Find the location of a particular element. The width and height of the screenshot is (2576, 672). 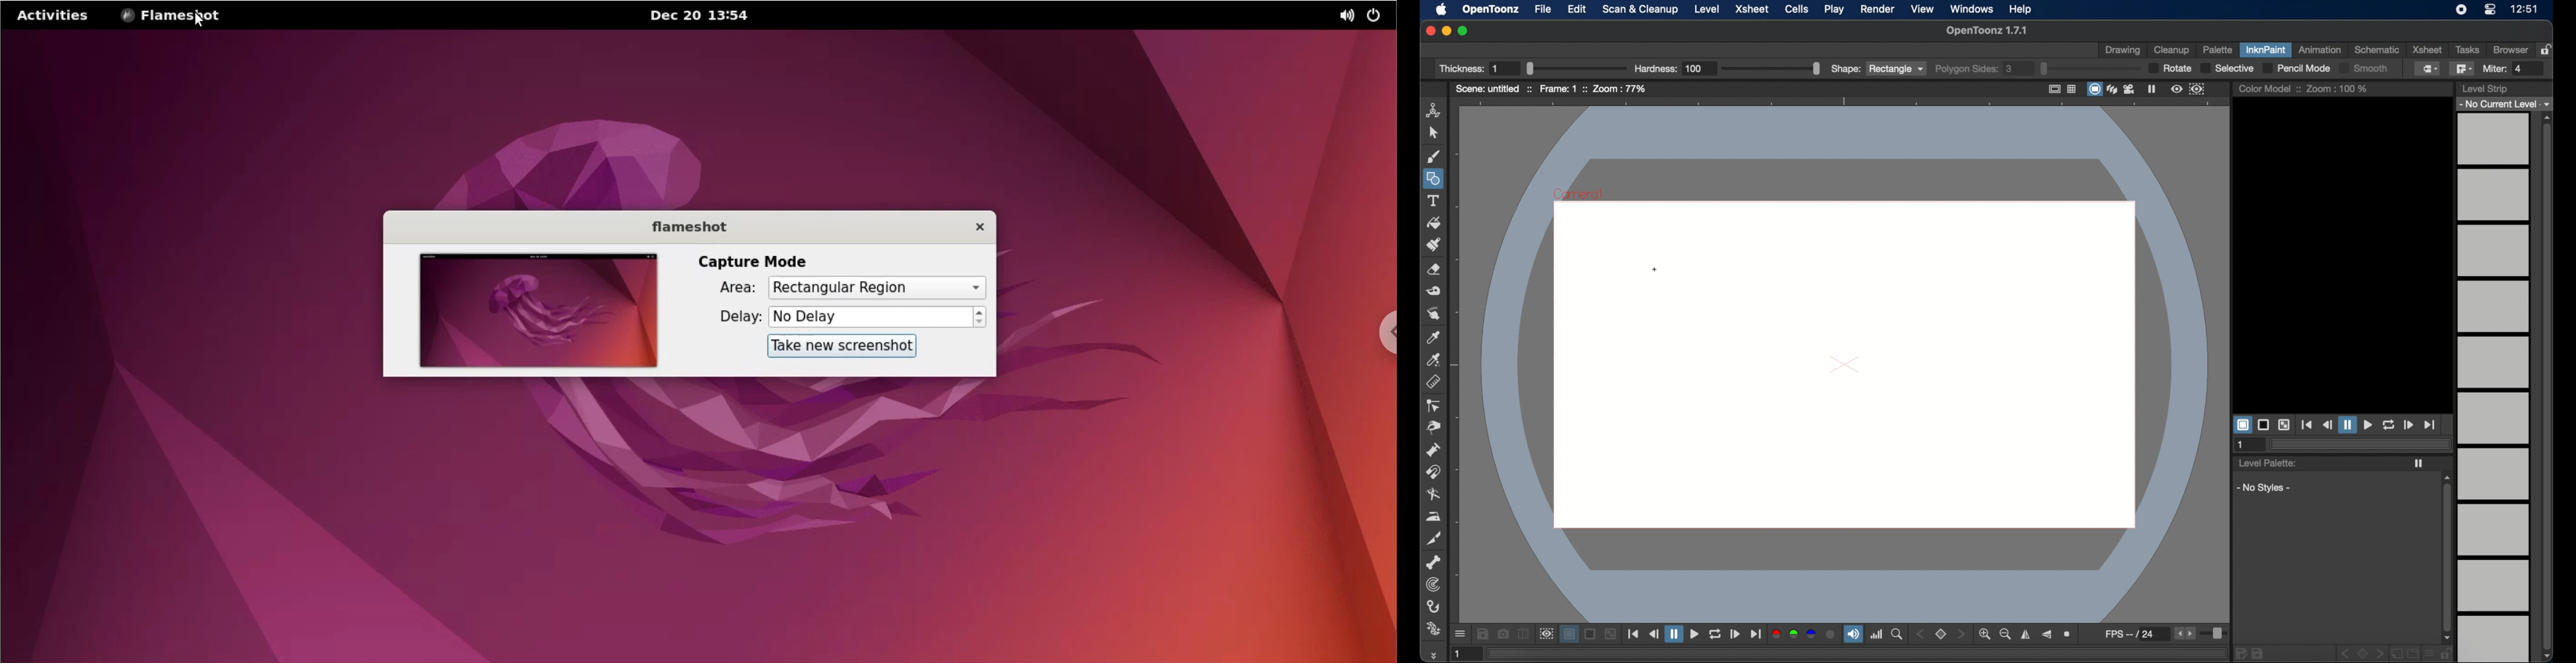

12:51 is located at coordinates (2526, 9).